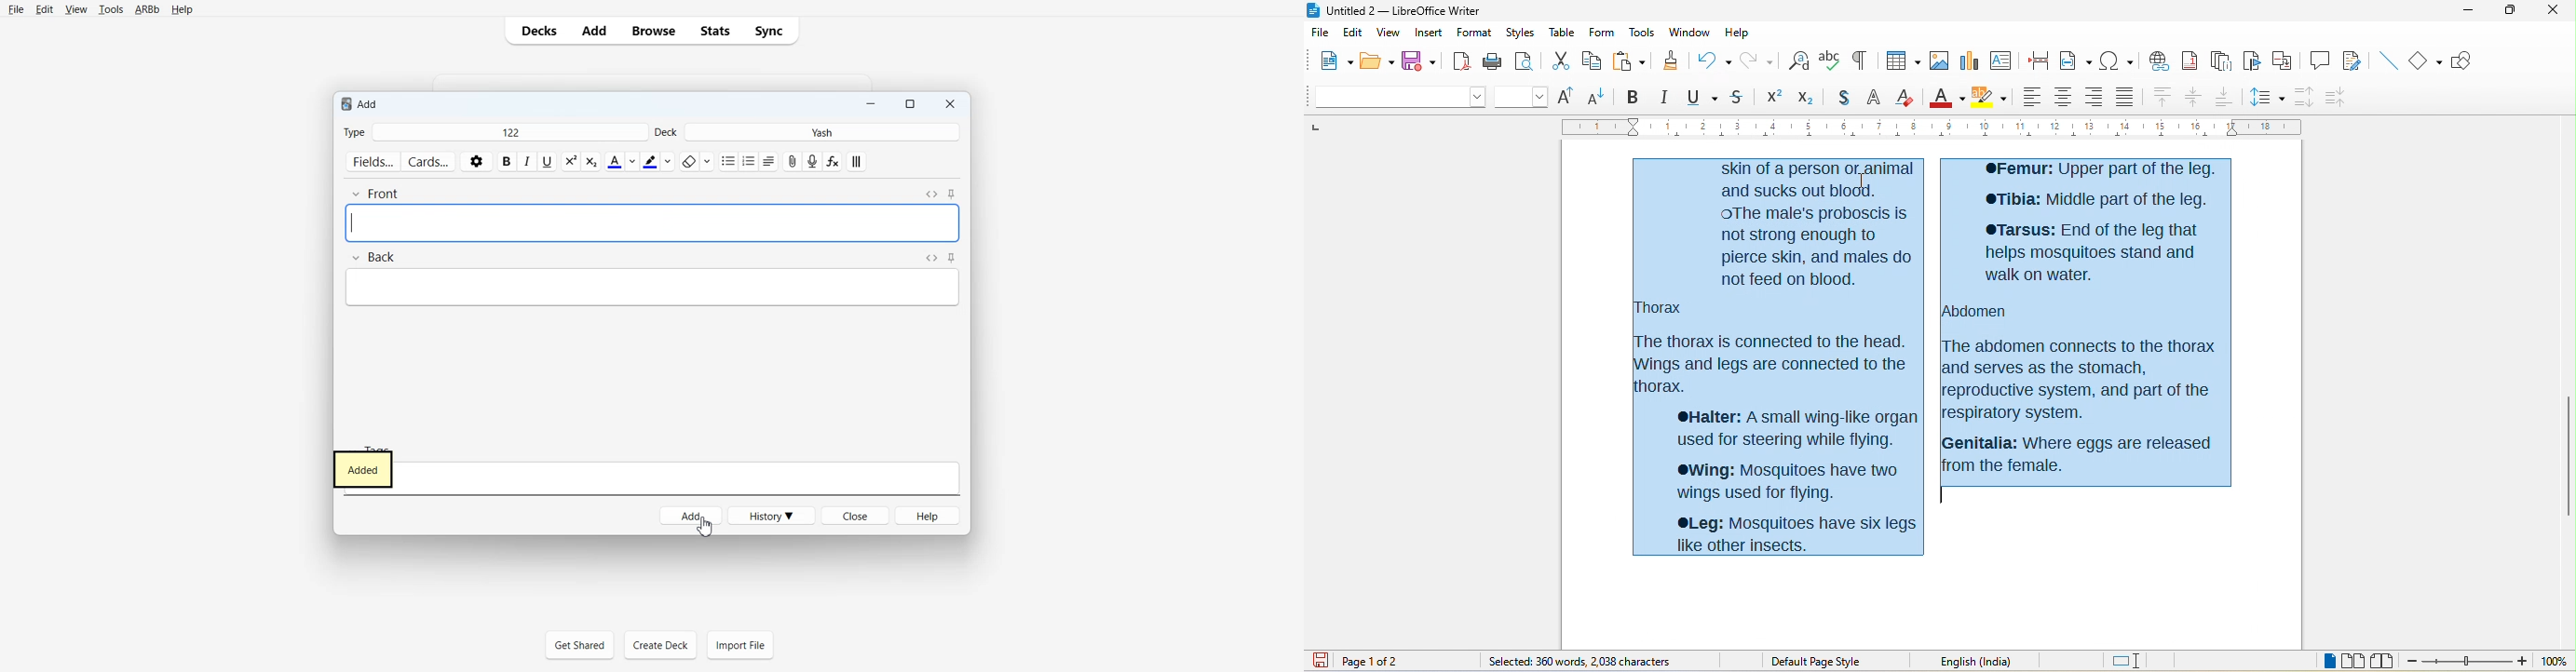  Describe the element at coordinates (2223, 62) in the screenshot. I see `endnote` at that location.